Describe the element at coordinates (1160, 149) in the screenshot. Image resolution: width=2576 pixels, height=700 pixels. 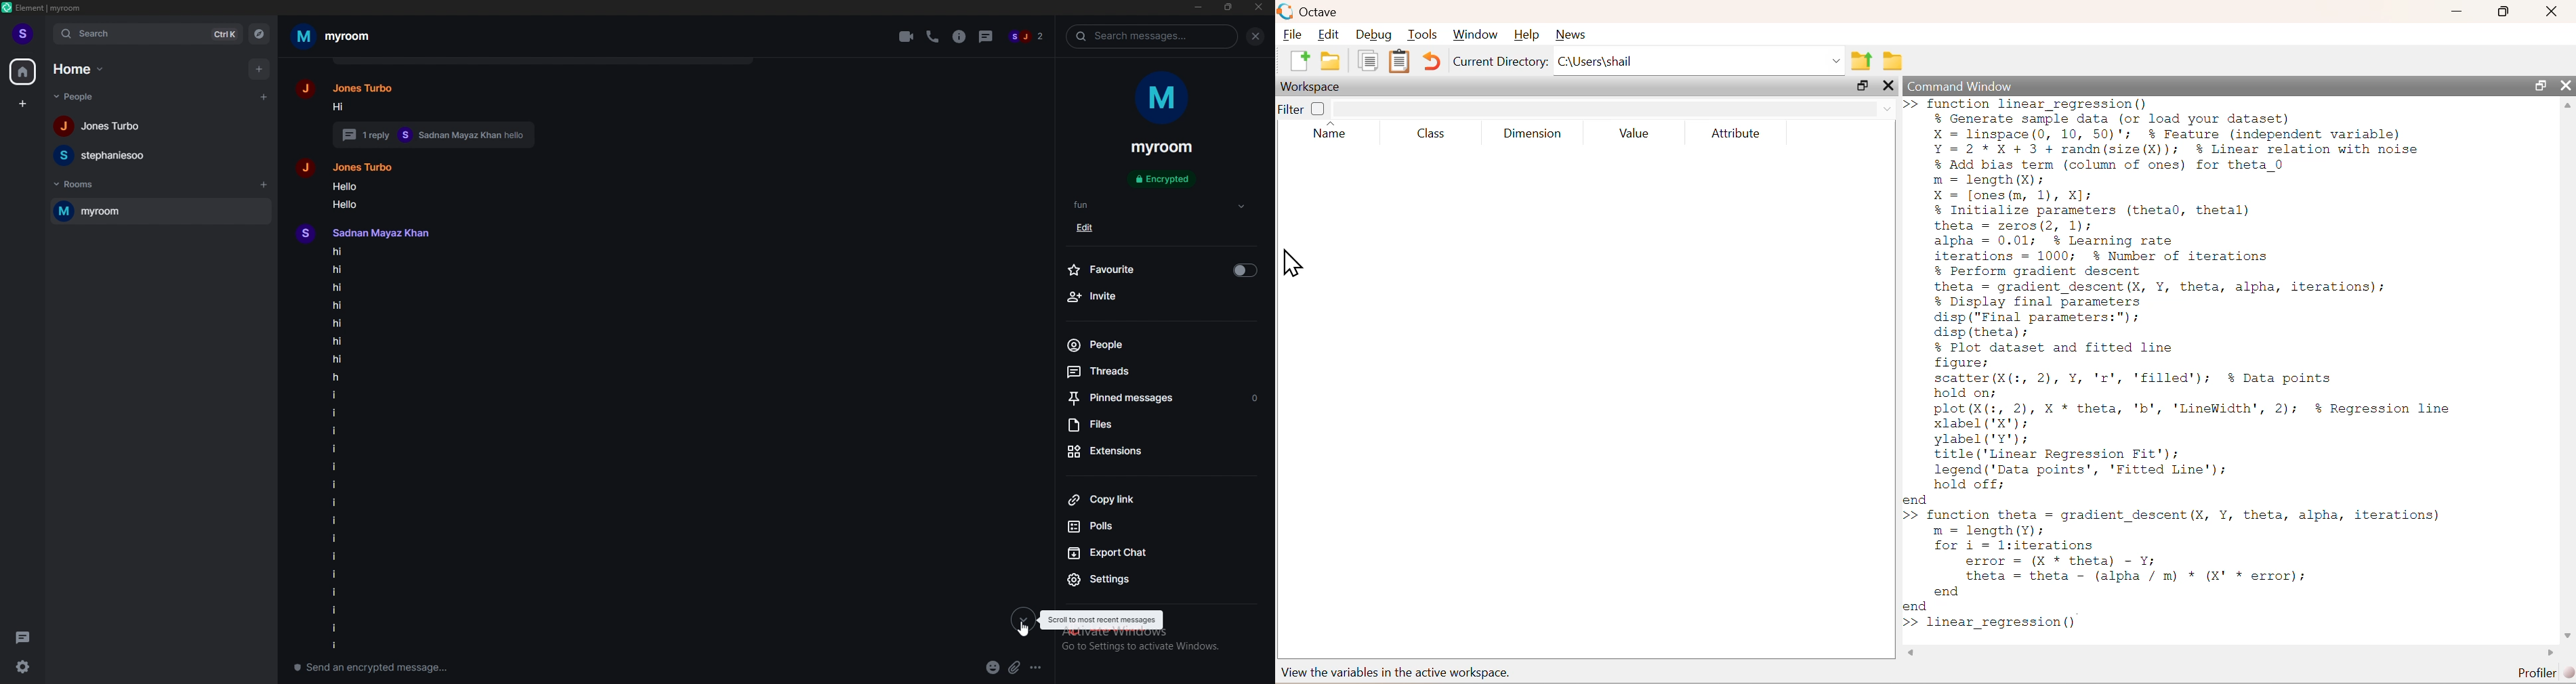
I see `myroom` at that location.